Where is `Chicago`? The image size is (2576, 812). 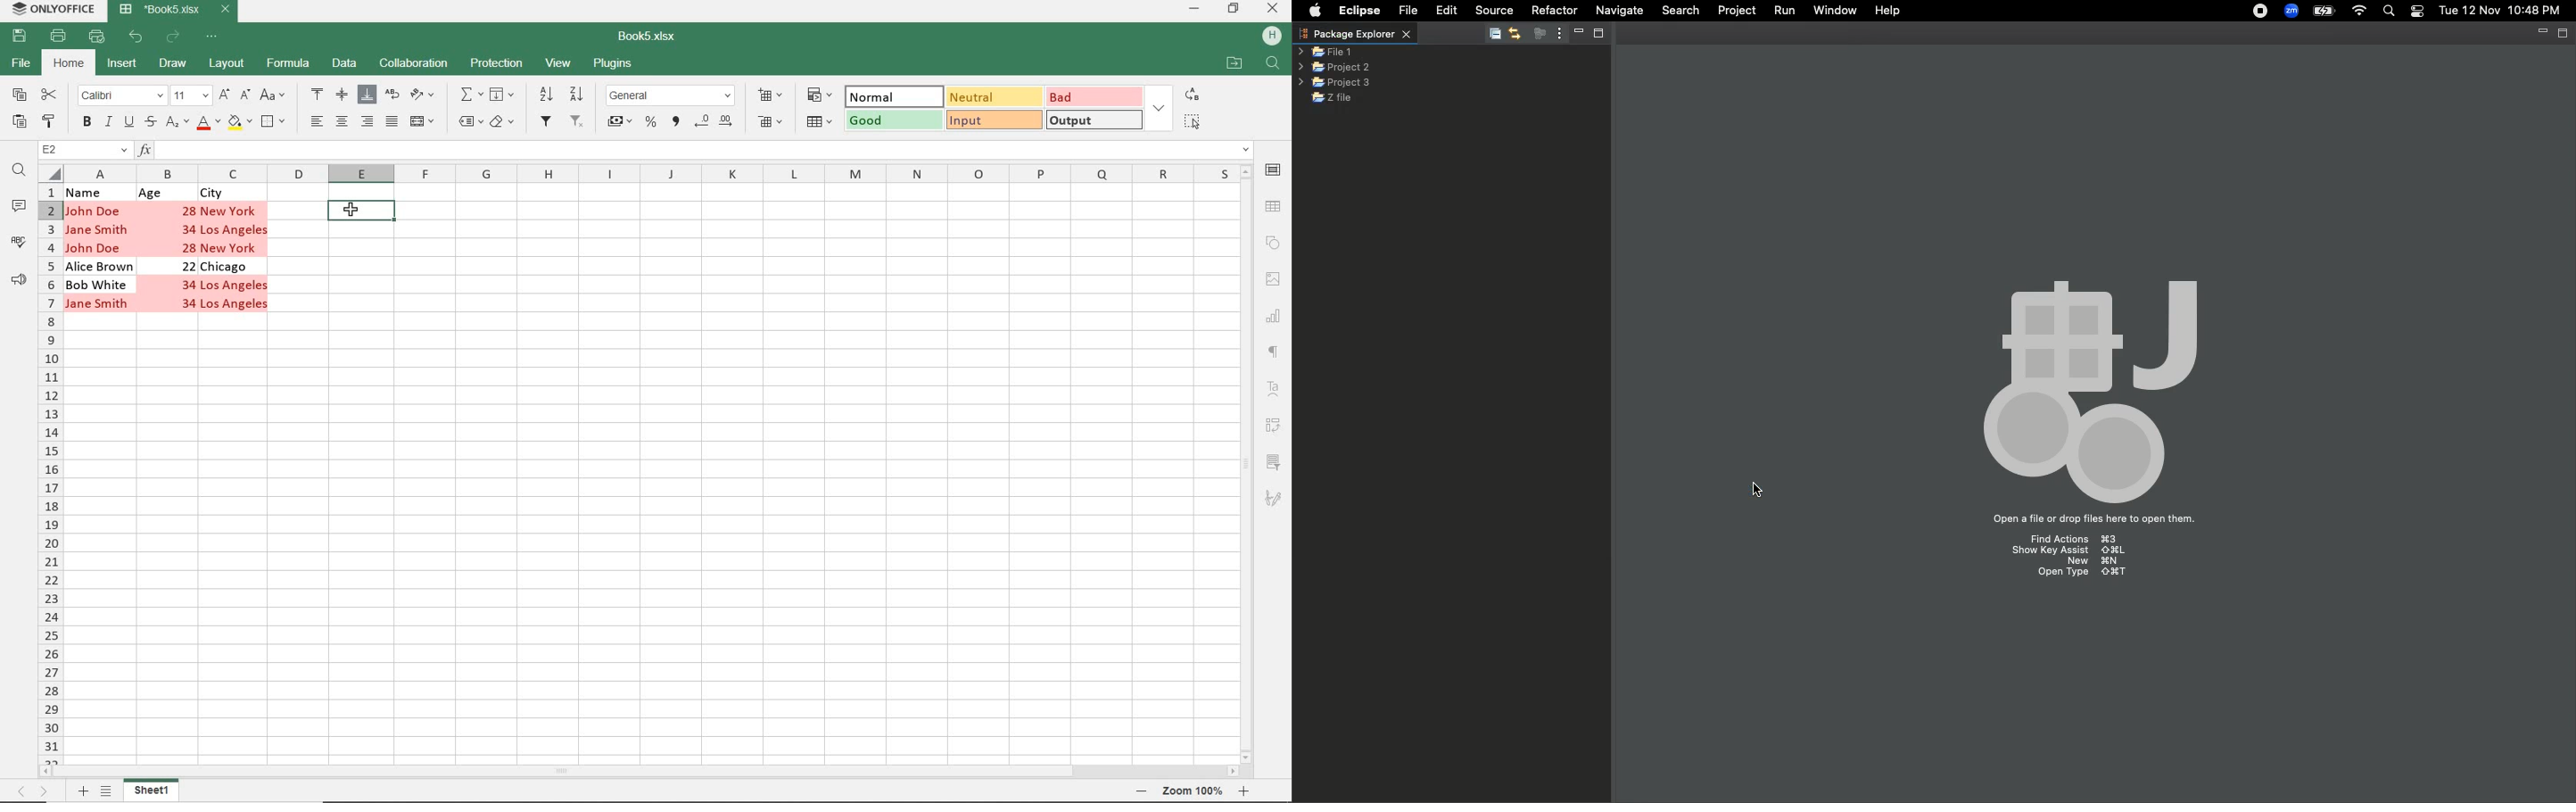 Chicago is located at coordinates (227, 268).